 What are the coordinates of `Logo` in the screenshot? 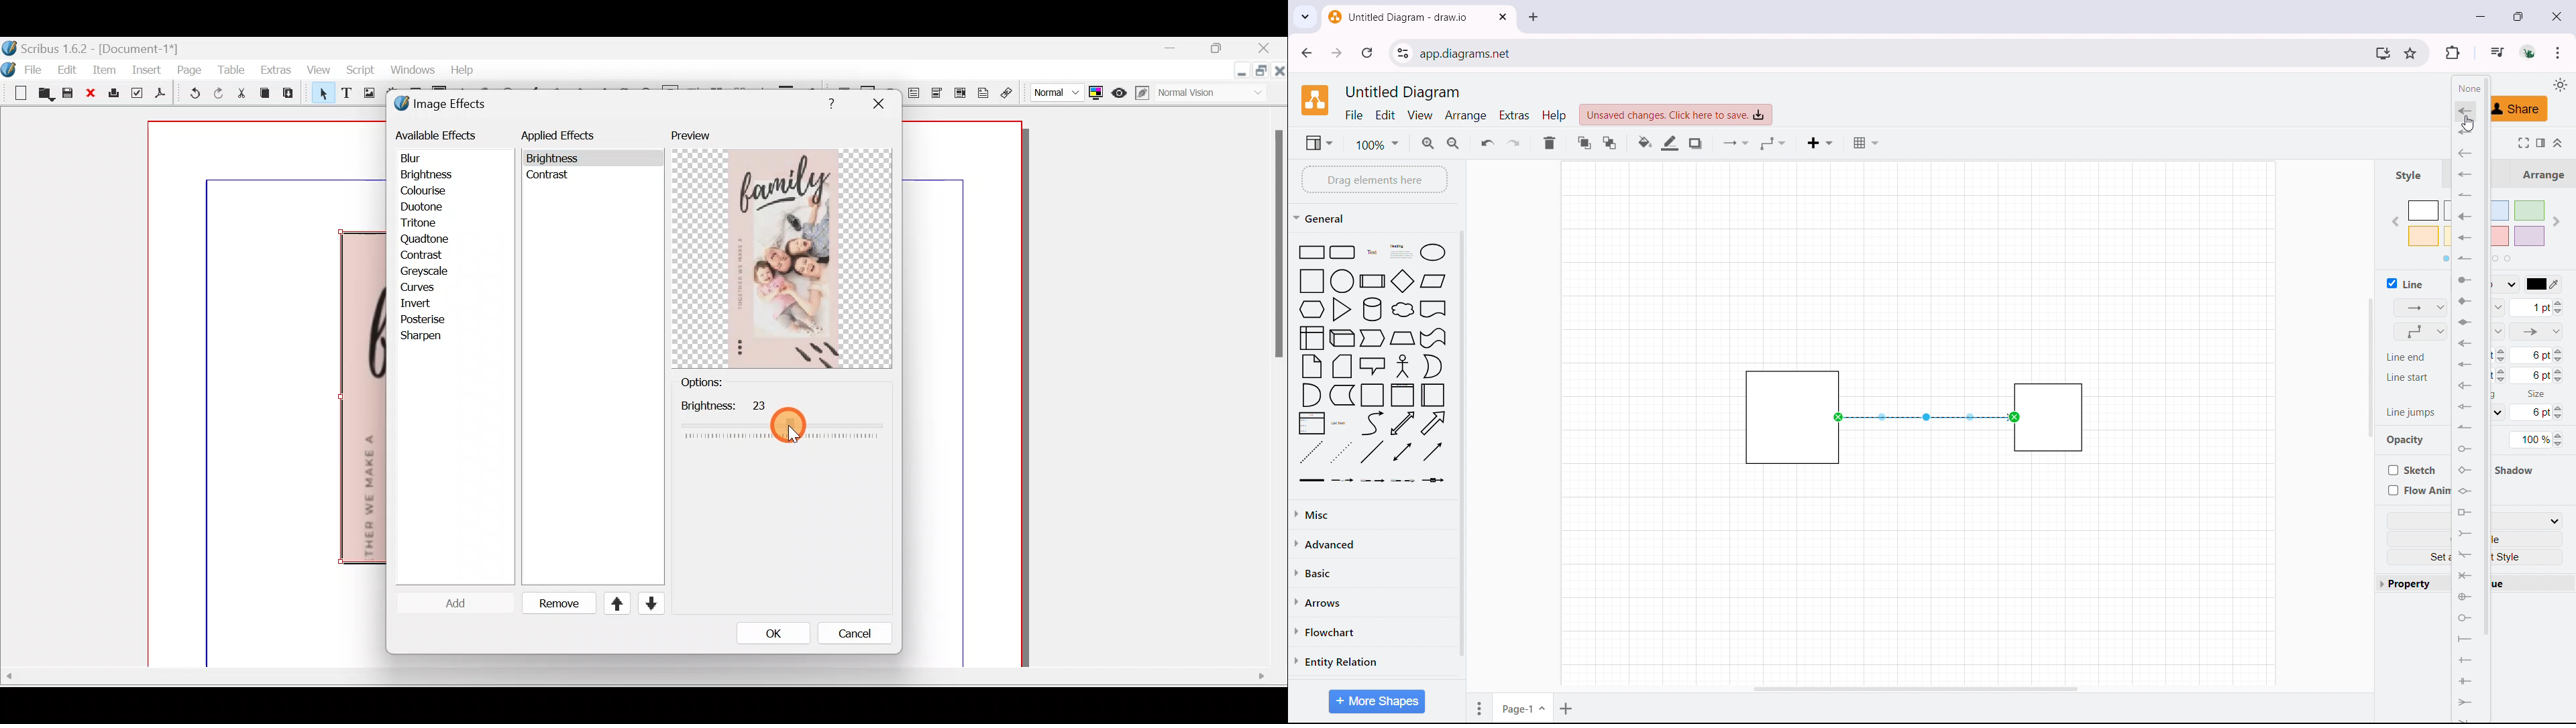 It's located at (9, 68).